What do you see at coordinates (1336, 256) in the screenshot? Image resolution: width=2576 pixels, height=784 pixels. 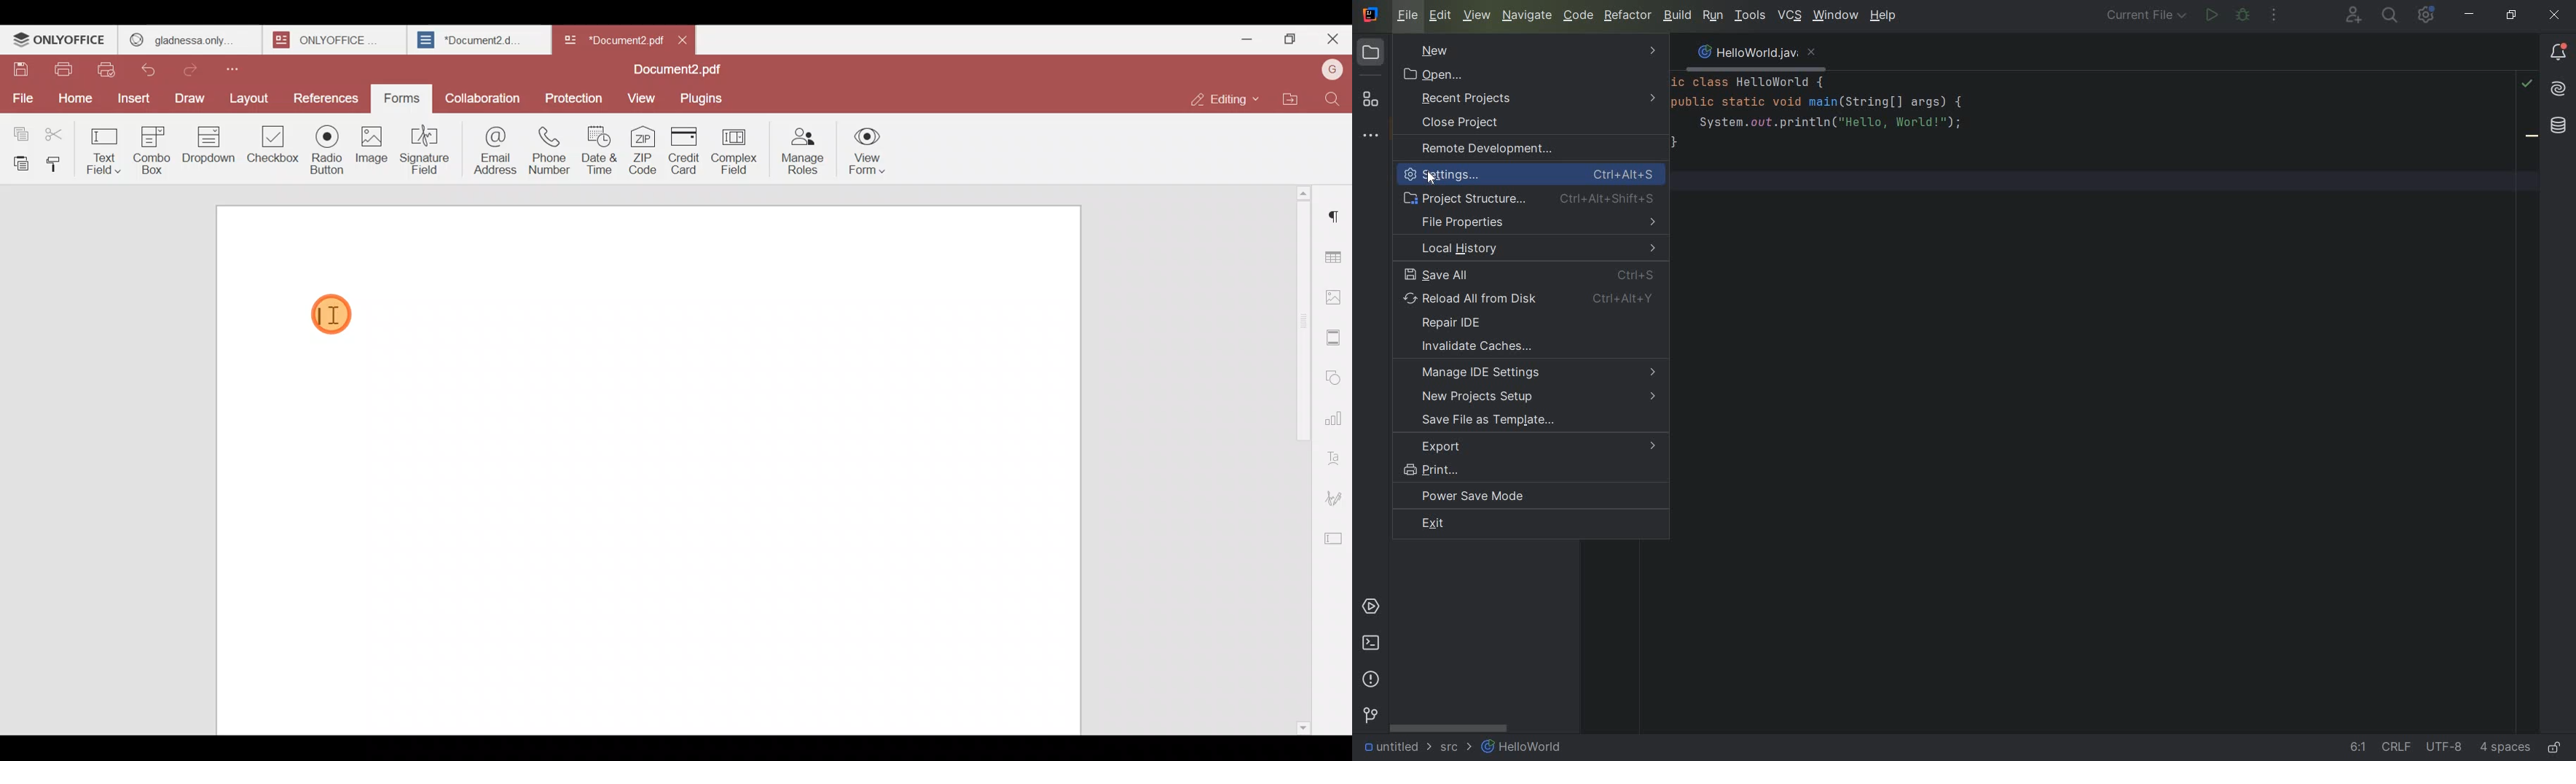 I see `Table settings` at bounding box center [1336, 256].